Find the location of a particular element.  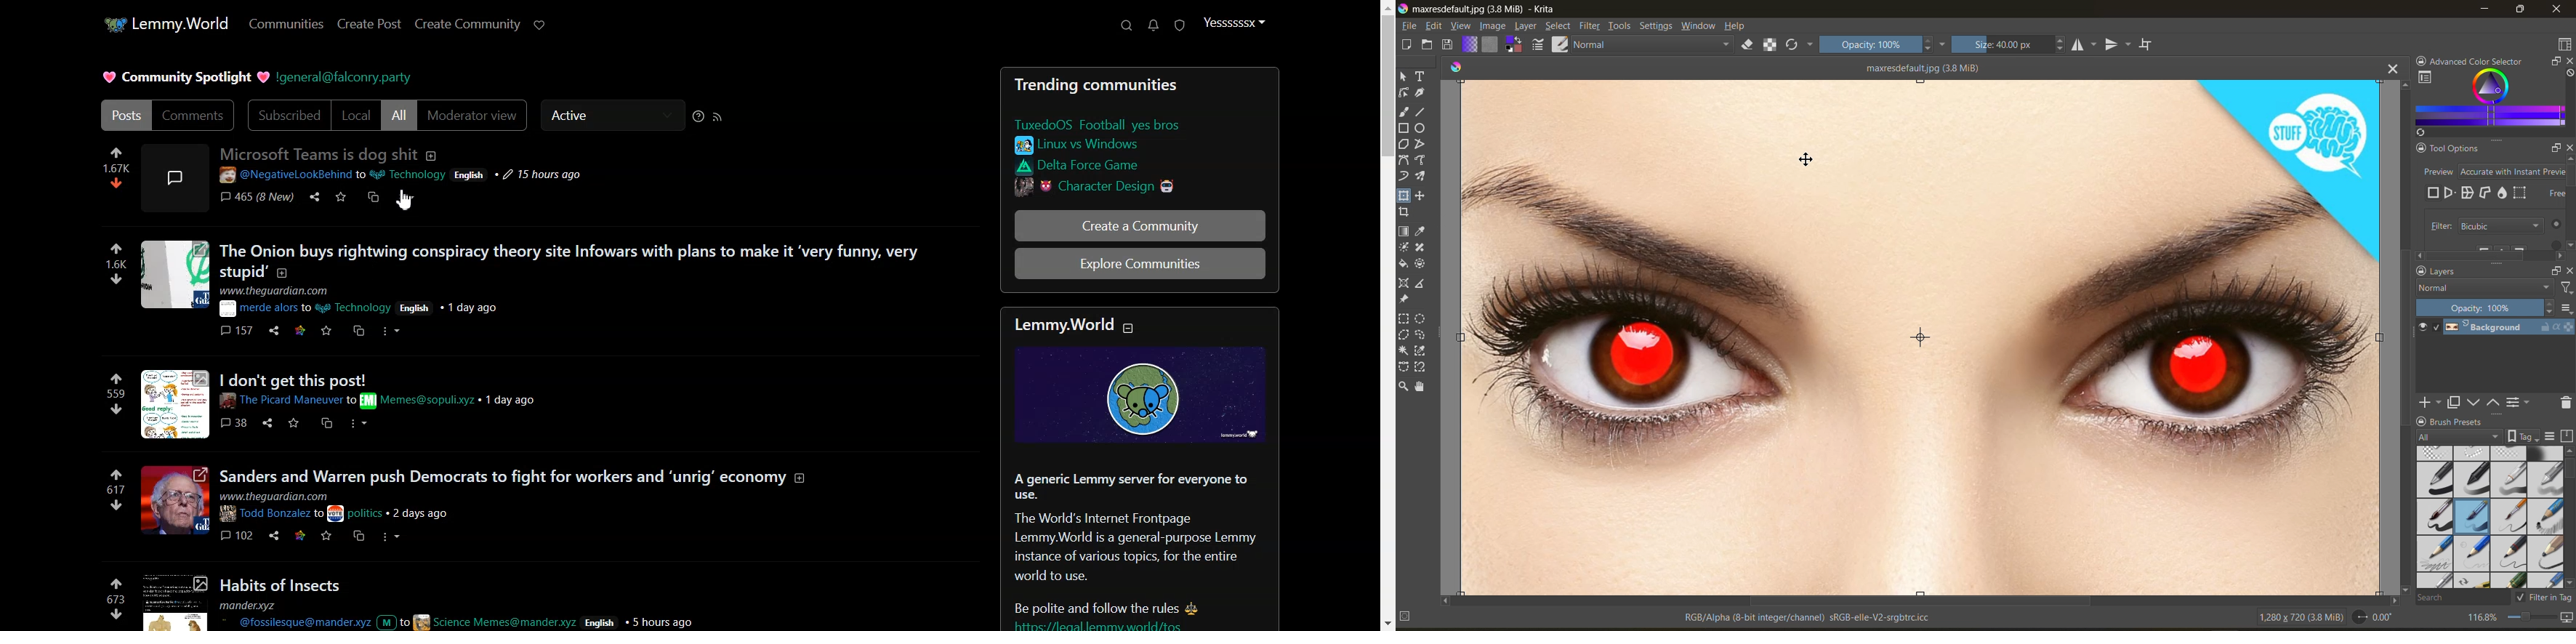

cs is located at coordinates (327, 425).